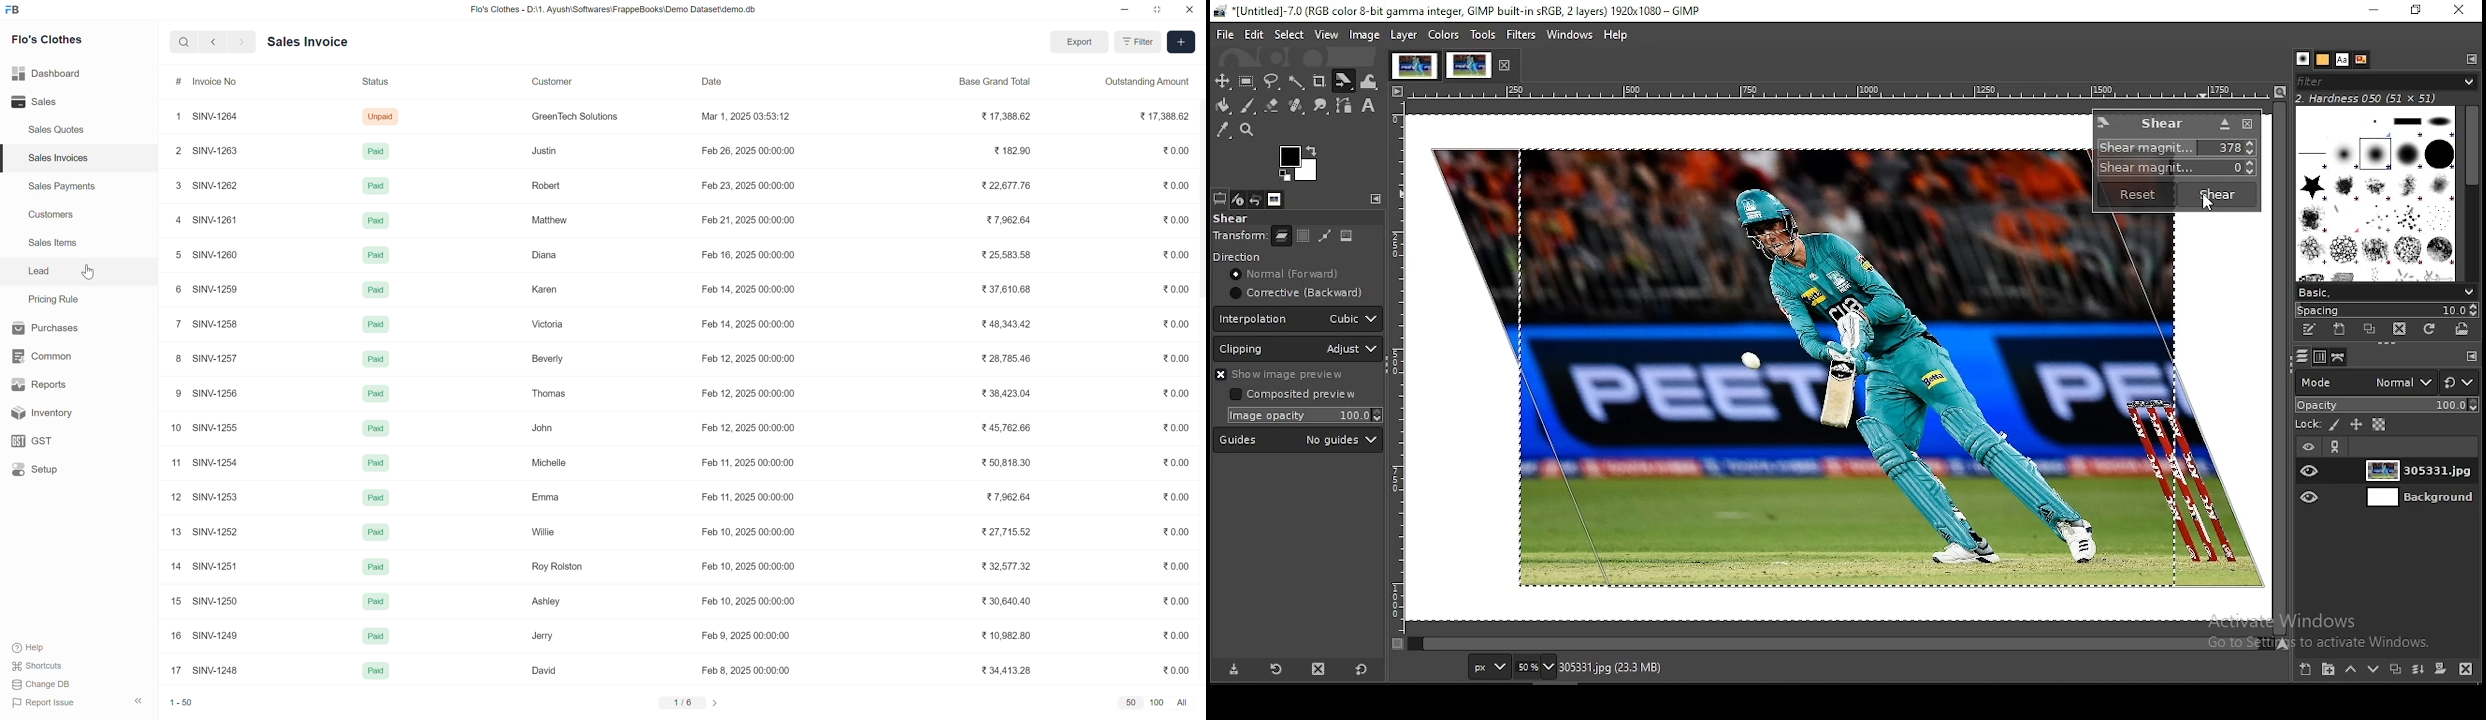  I want to click on Customer, so click(550, 81).